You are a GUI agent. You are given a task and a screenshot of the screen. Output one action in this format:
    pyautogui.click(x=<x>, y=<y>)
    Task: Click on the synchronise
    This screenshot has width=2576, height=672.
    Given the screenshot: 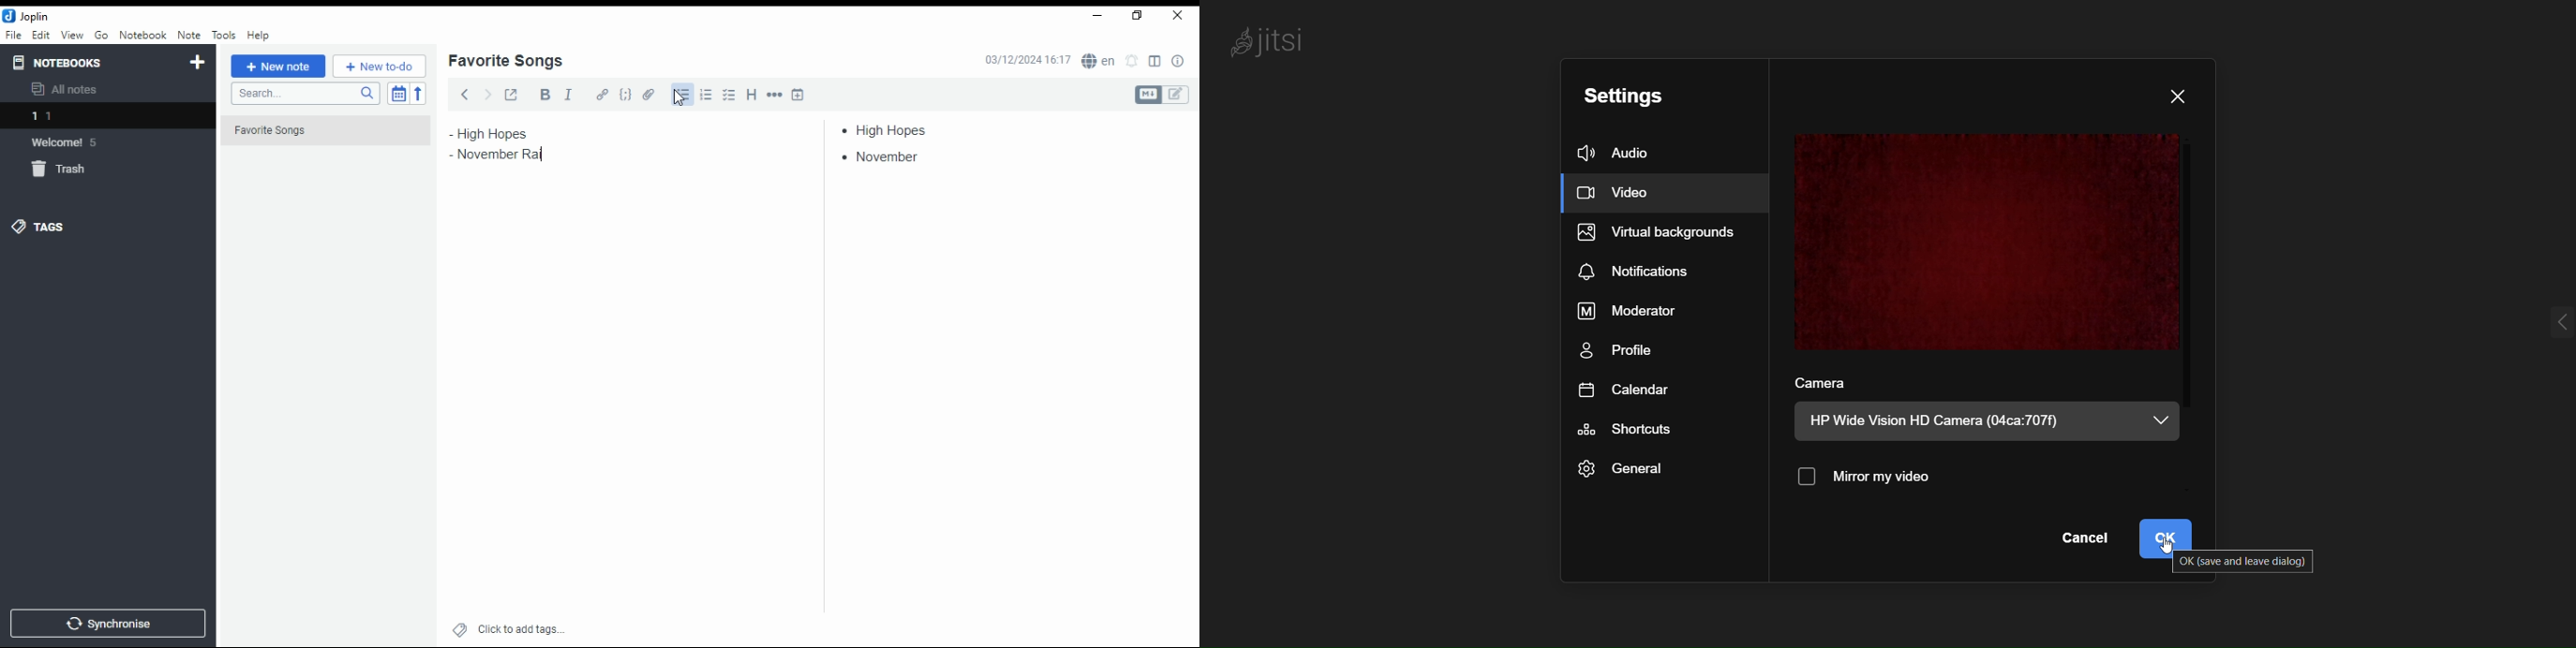 What is the action you would take?
    pyautogui.click(x=105, y=623)
    